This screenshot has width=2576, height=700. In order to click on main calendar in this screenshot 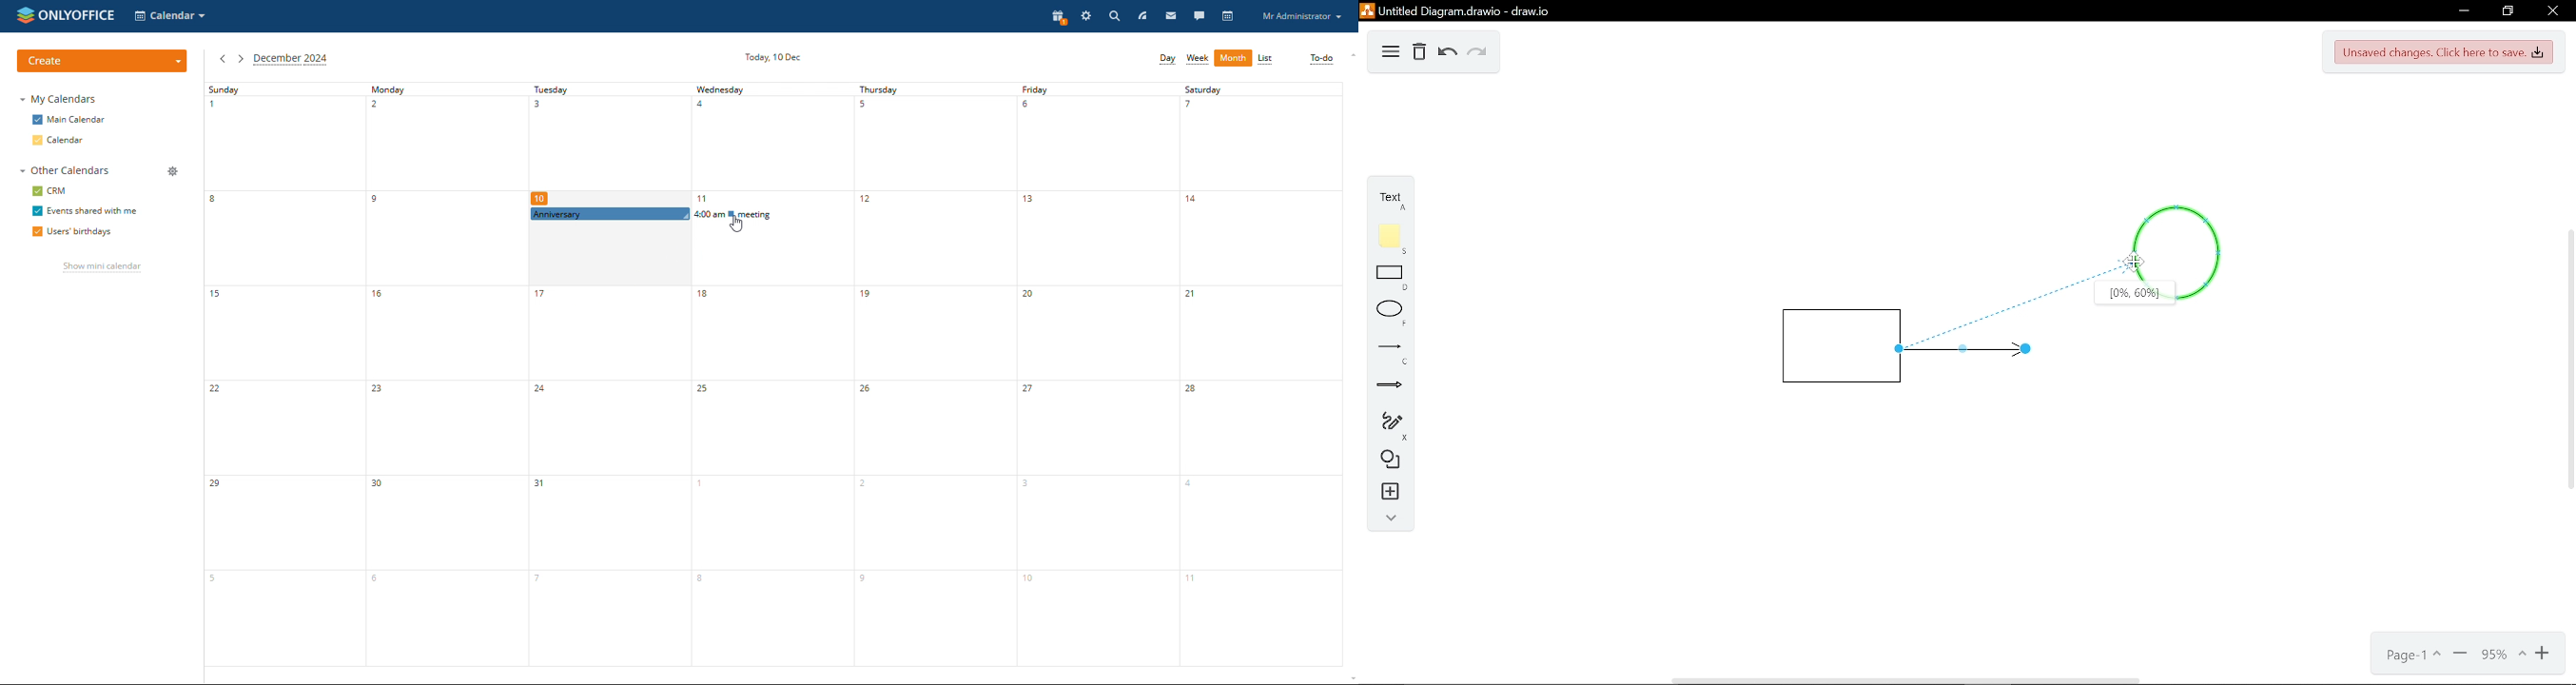, I will do `click(69, 120)`.